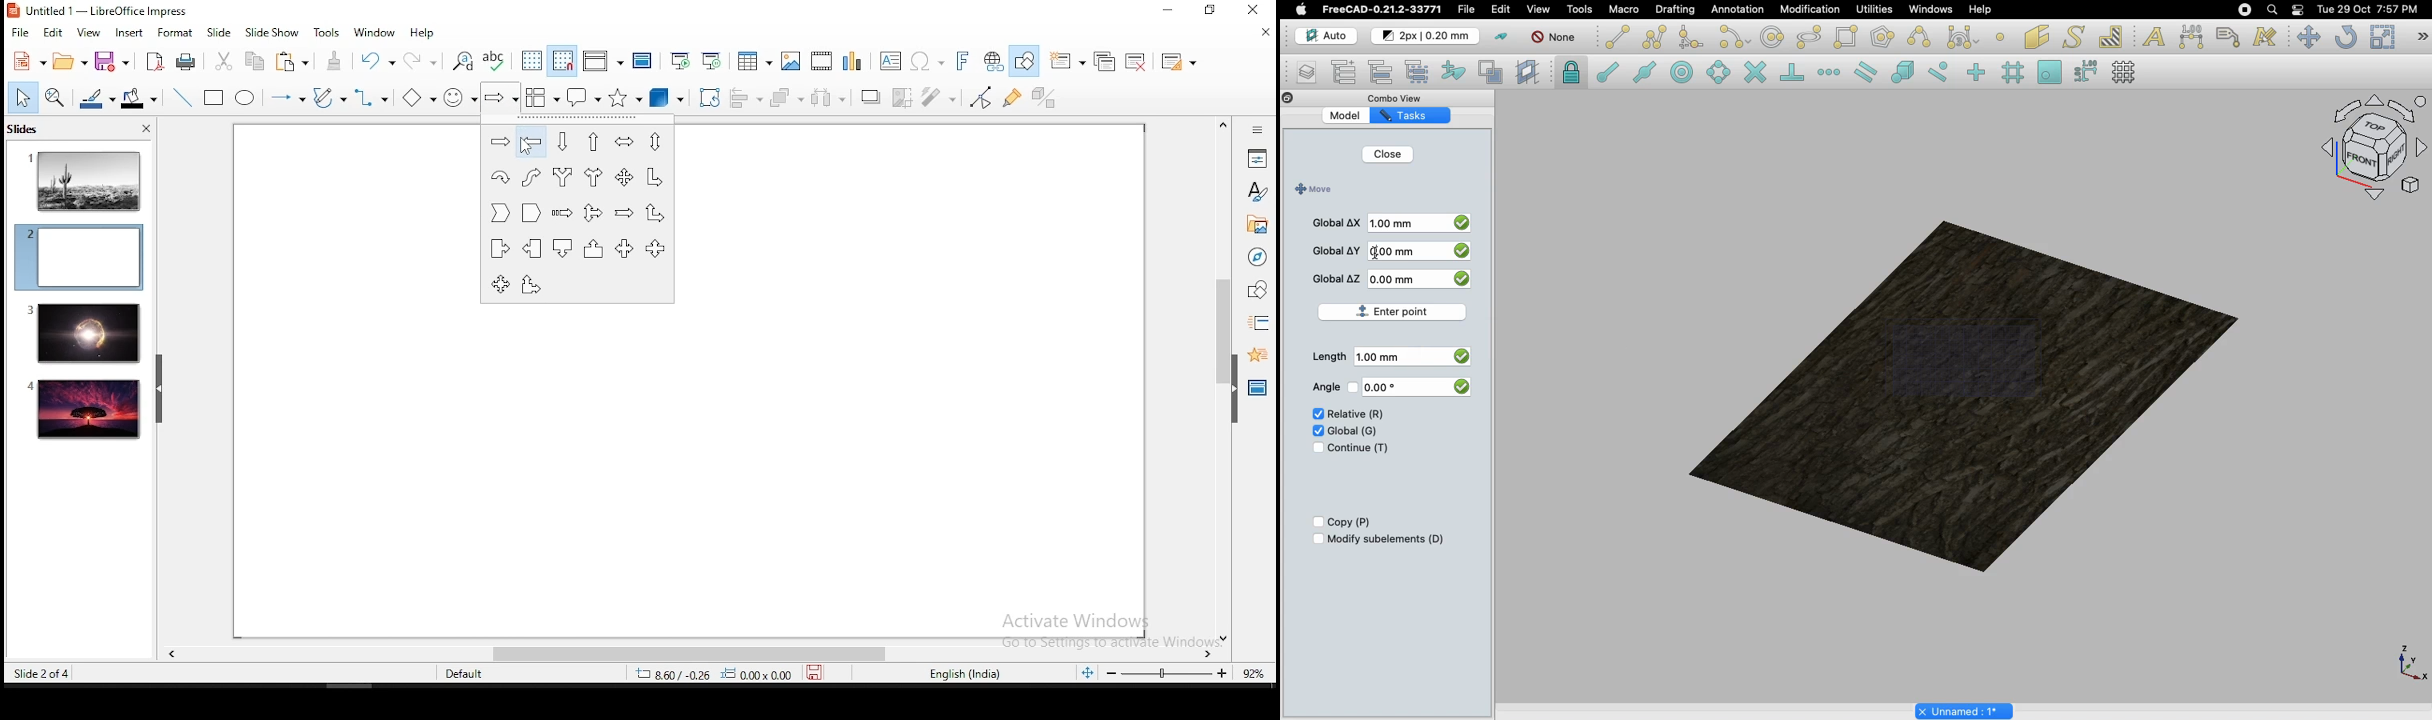 The image size is (2436, 728). I want to click on Snap dimensions, so click(2086, 72).